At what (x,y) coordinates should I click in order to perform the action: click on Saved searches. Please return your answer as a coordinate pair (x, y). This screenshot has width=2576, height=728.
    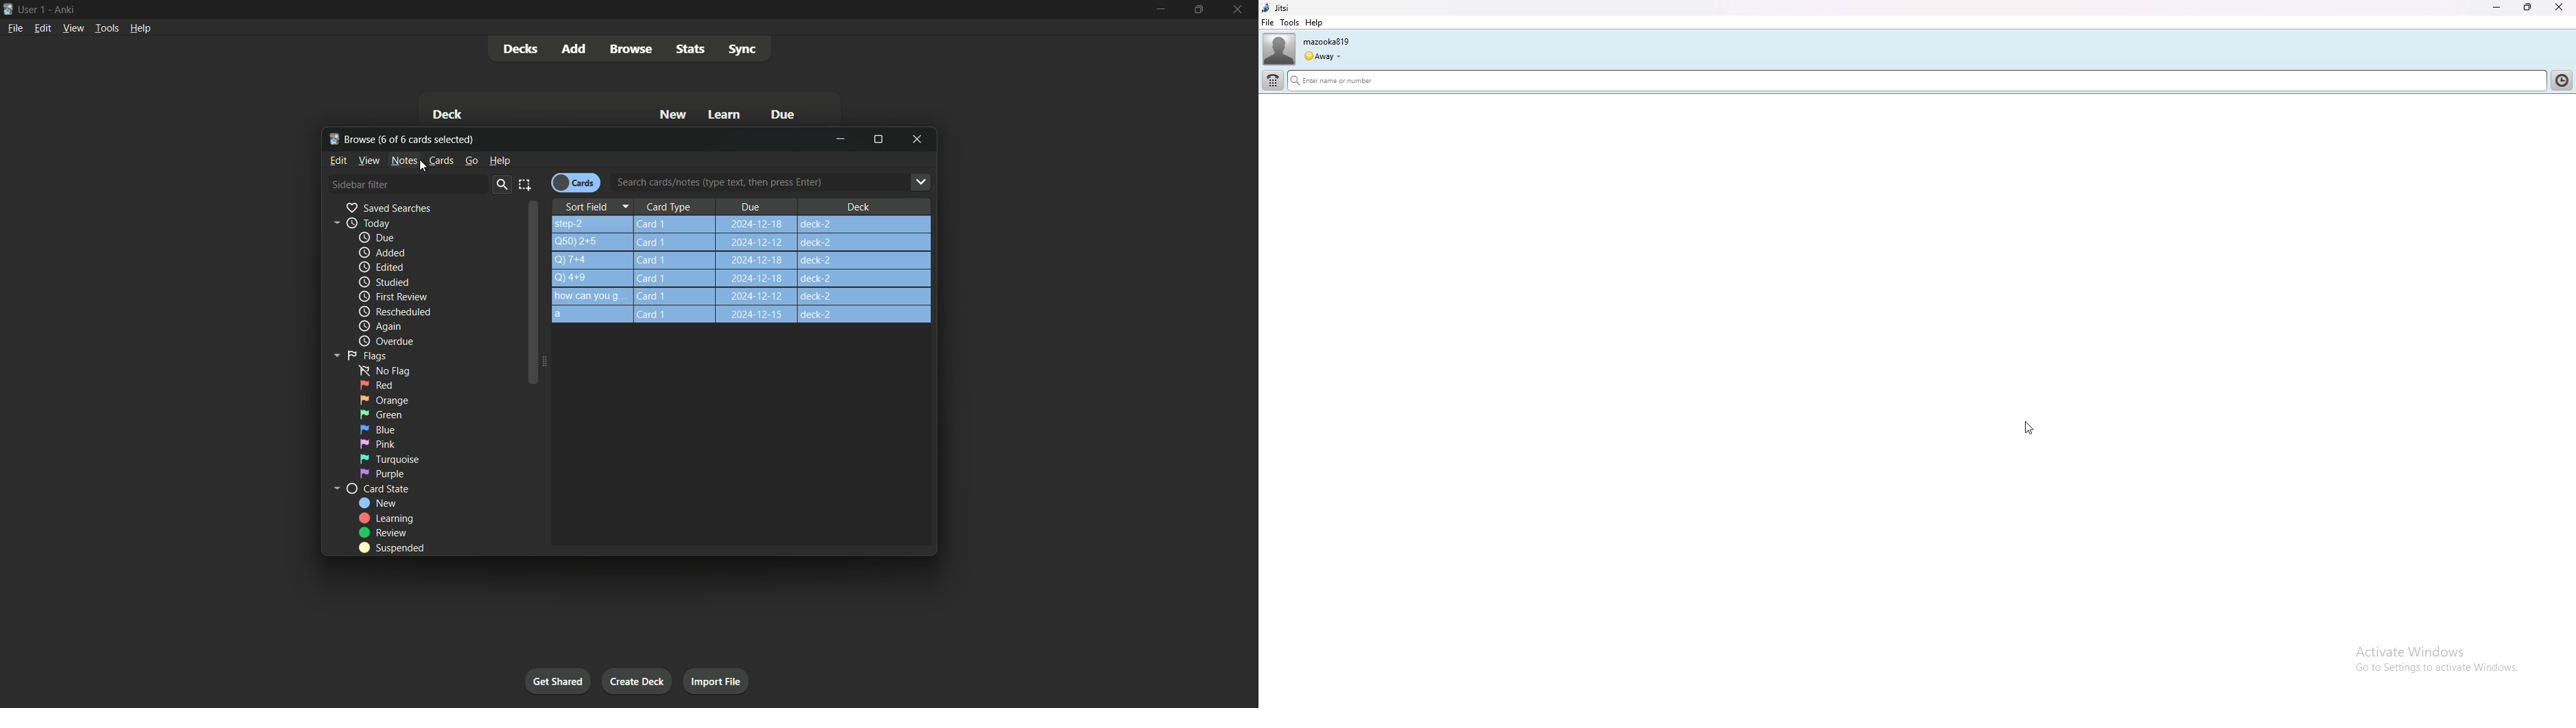
    Looking at the image, I should click on (388, 208).